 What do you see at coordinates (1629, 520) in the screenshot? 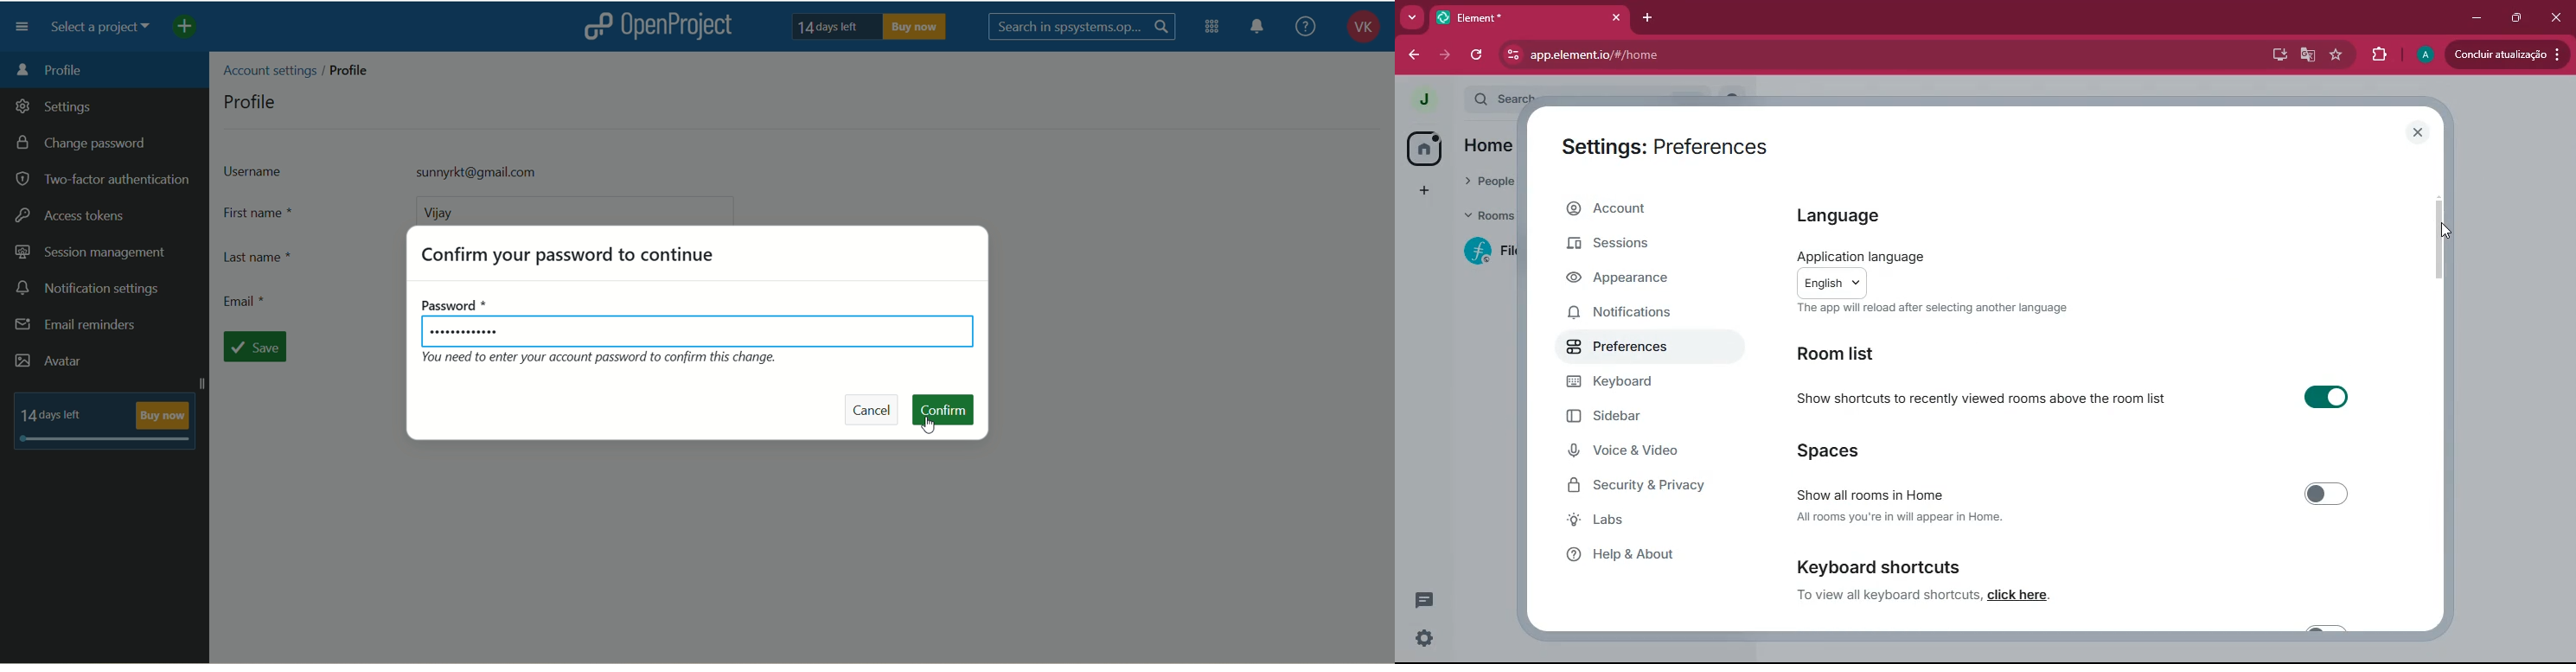
I see `labs` at bounding box center [1629, 520].